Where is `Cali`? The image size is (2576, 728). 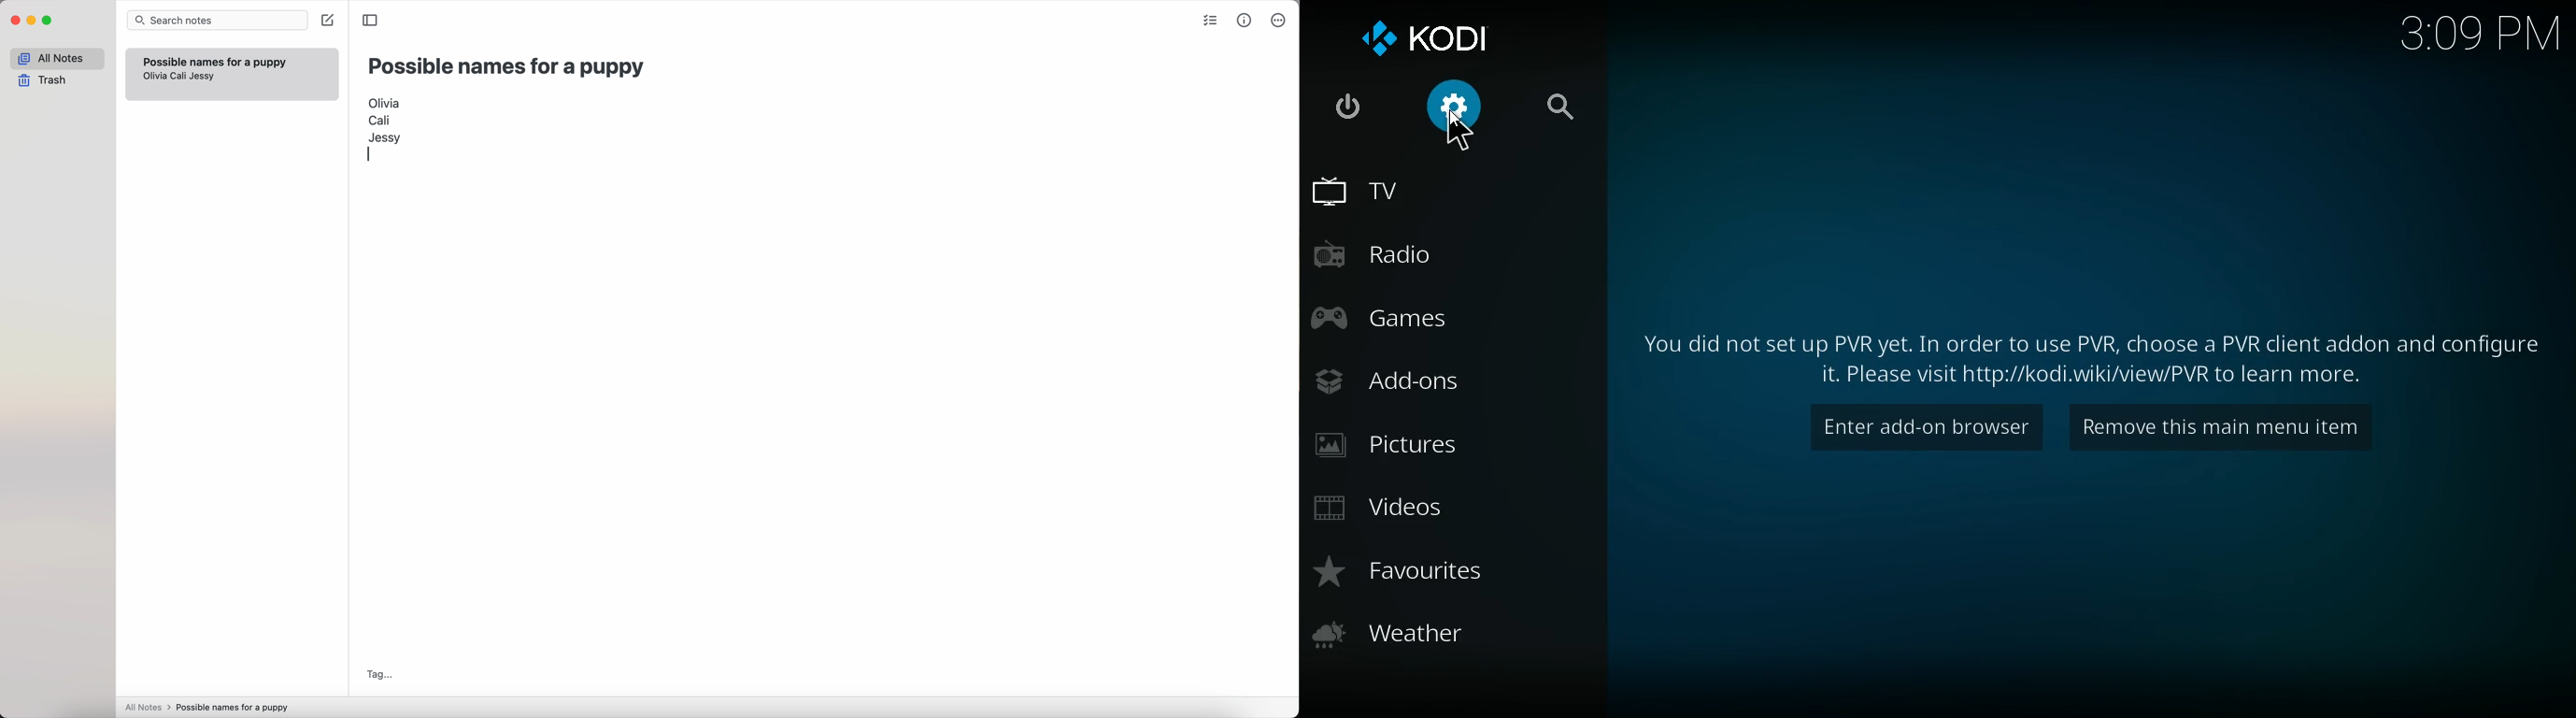 Cali is located at coordinates (380, 119).